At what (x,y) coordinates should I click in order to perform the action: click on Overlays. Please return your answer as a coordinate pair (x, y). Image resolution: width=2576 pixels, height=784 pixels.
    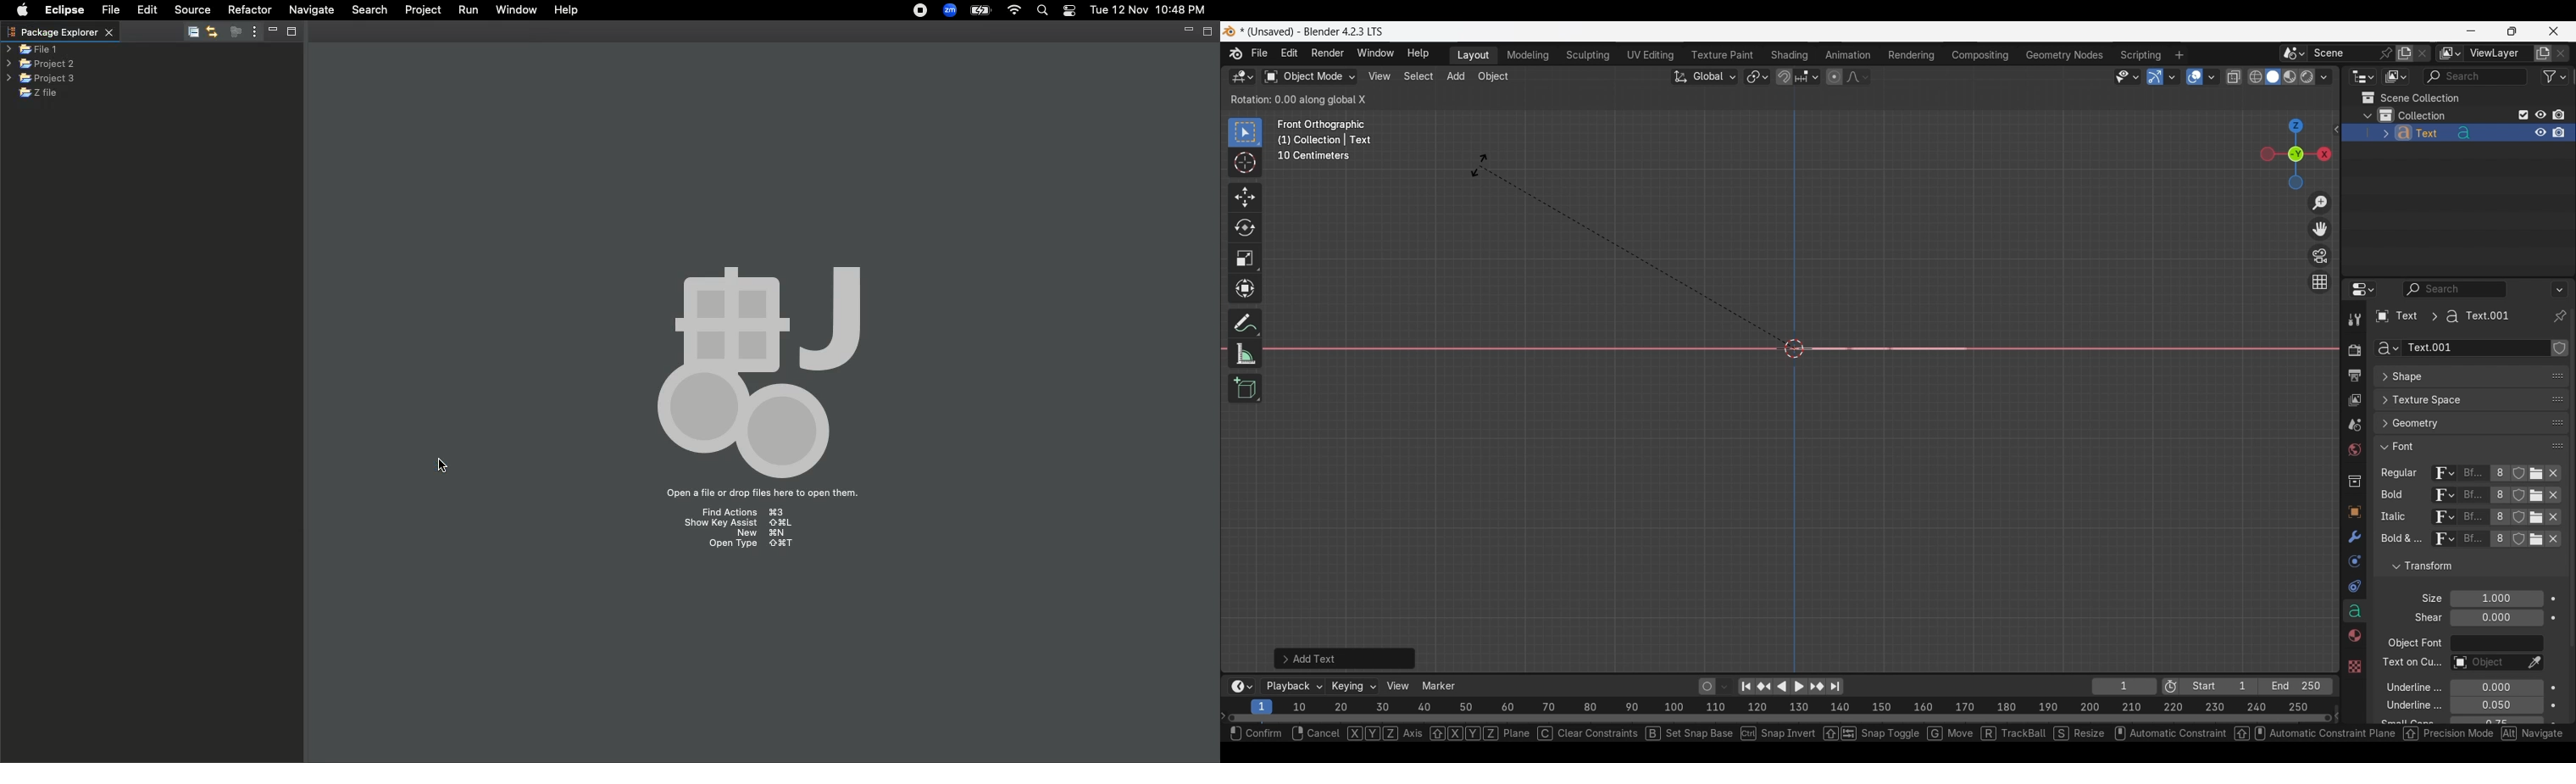
    Looking at the image, I should click on (2211, 77).